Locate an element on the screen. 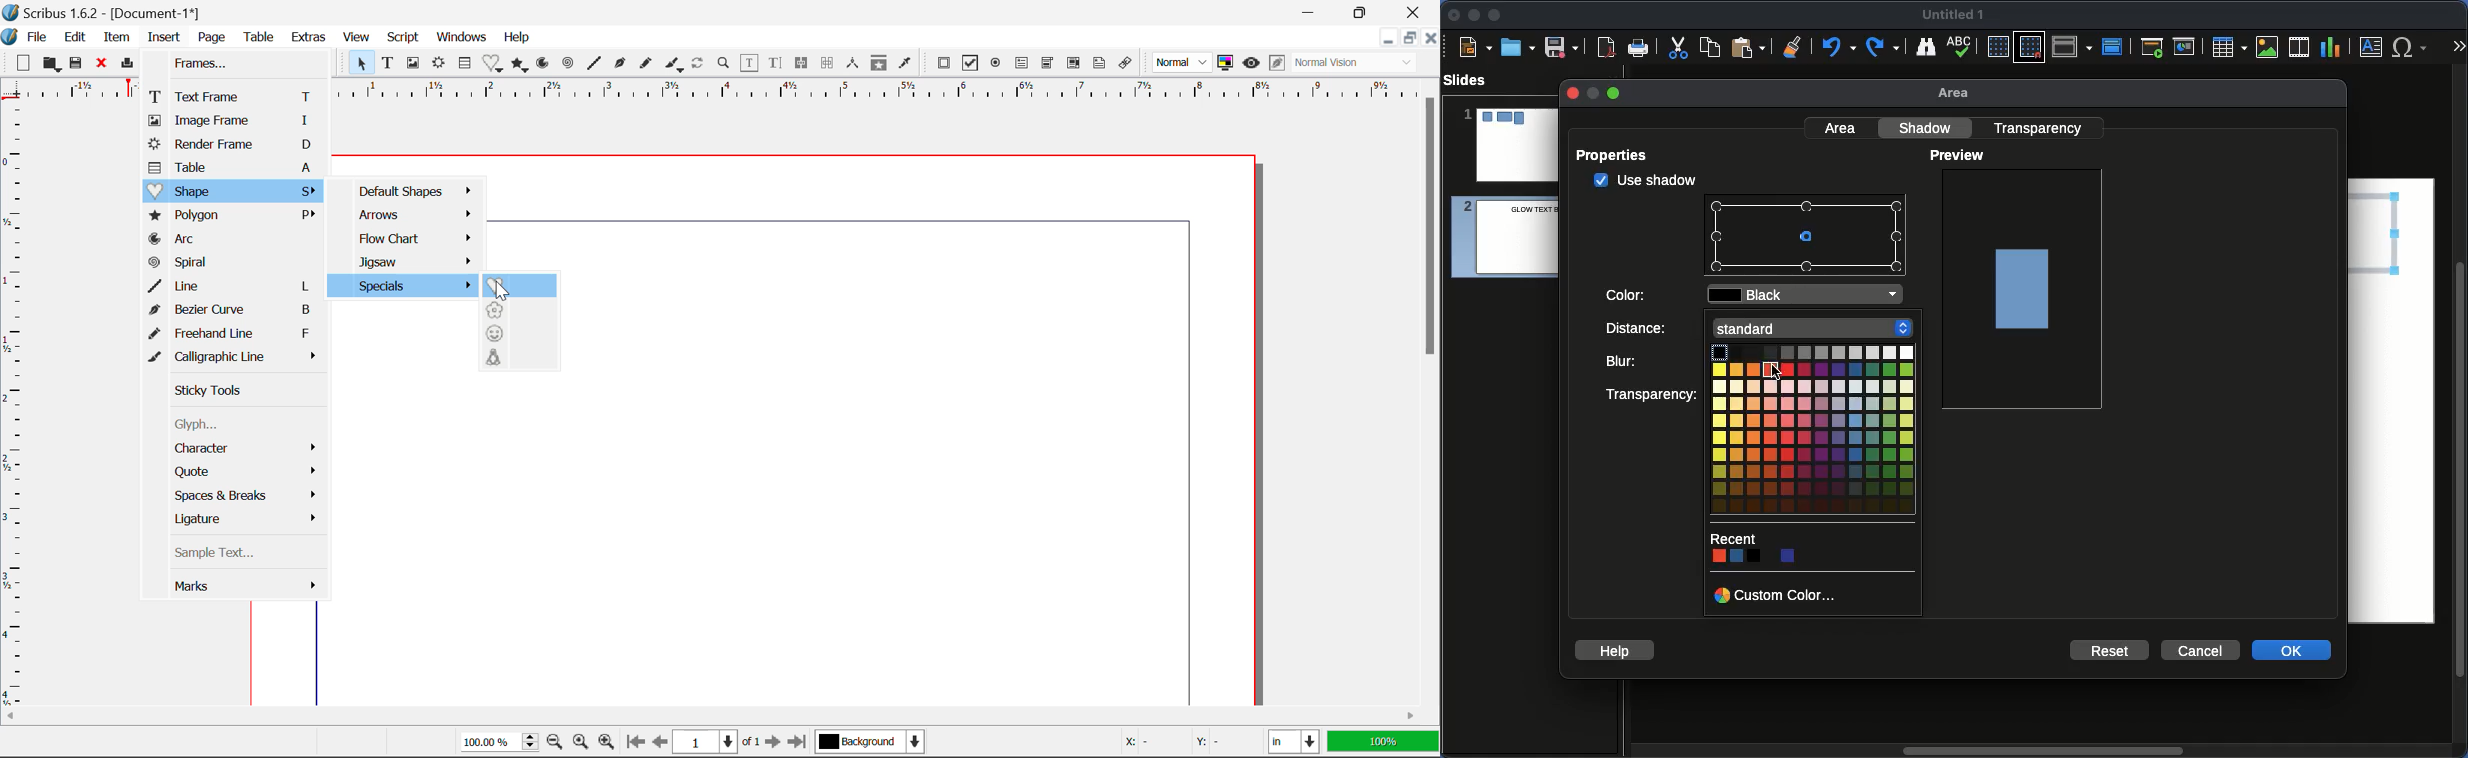 Image resolution: width=2492 pixels, height=784 pixels. 100% is located at coordinates (1383, 743).